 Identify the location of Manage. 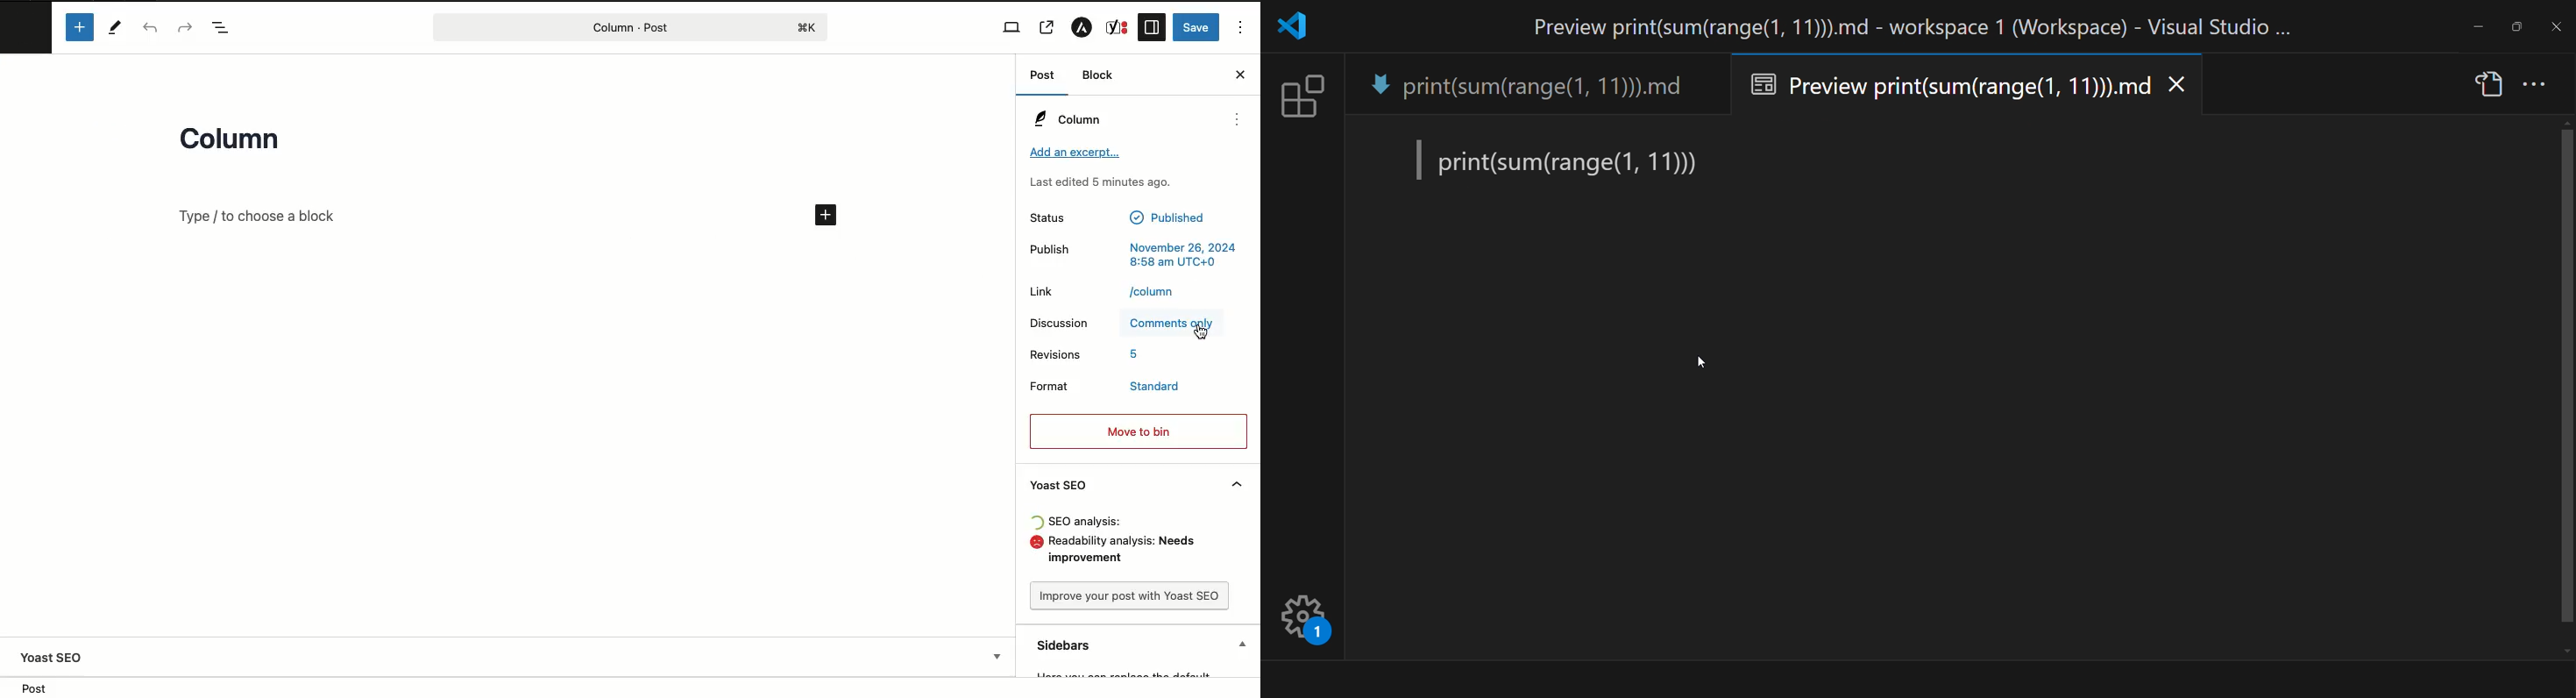
(1306, 621).